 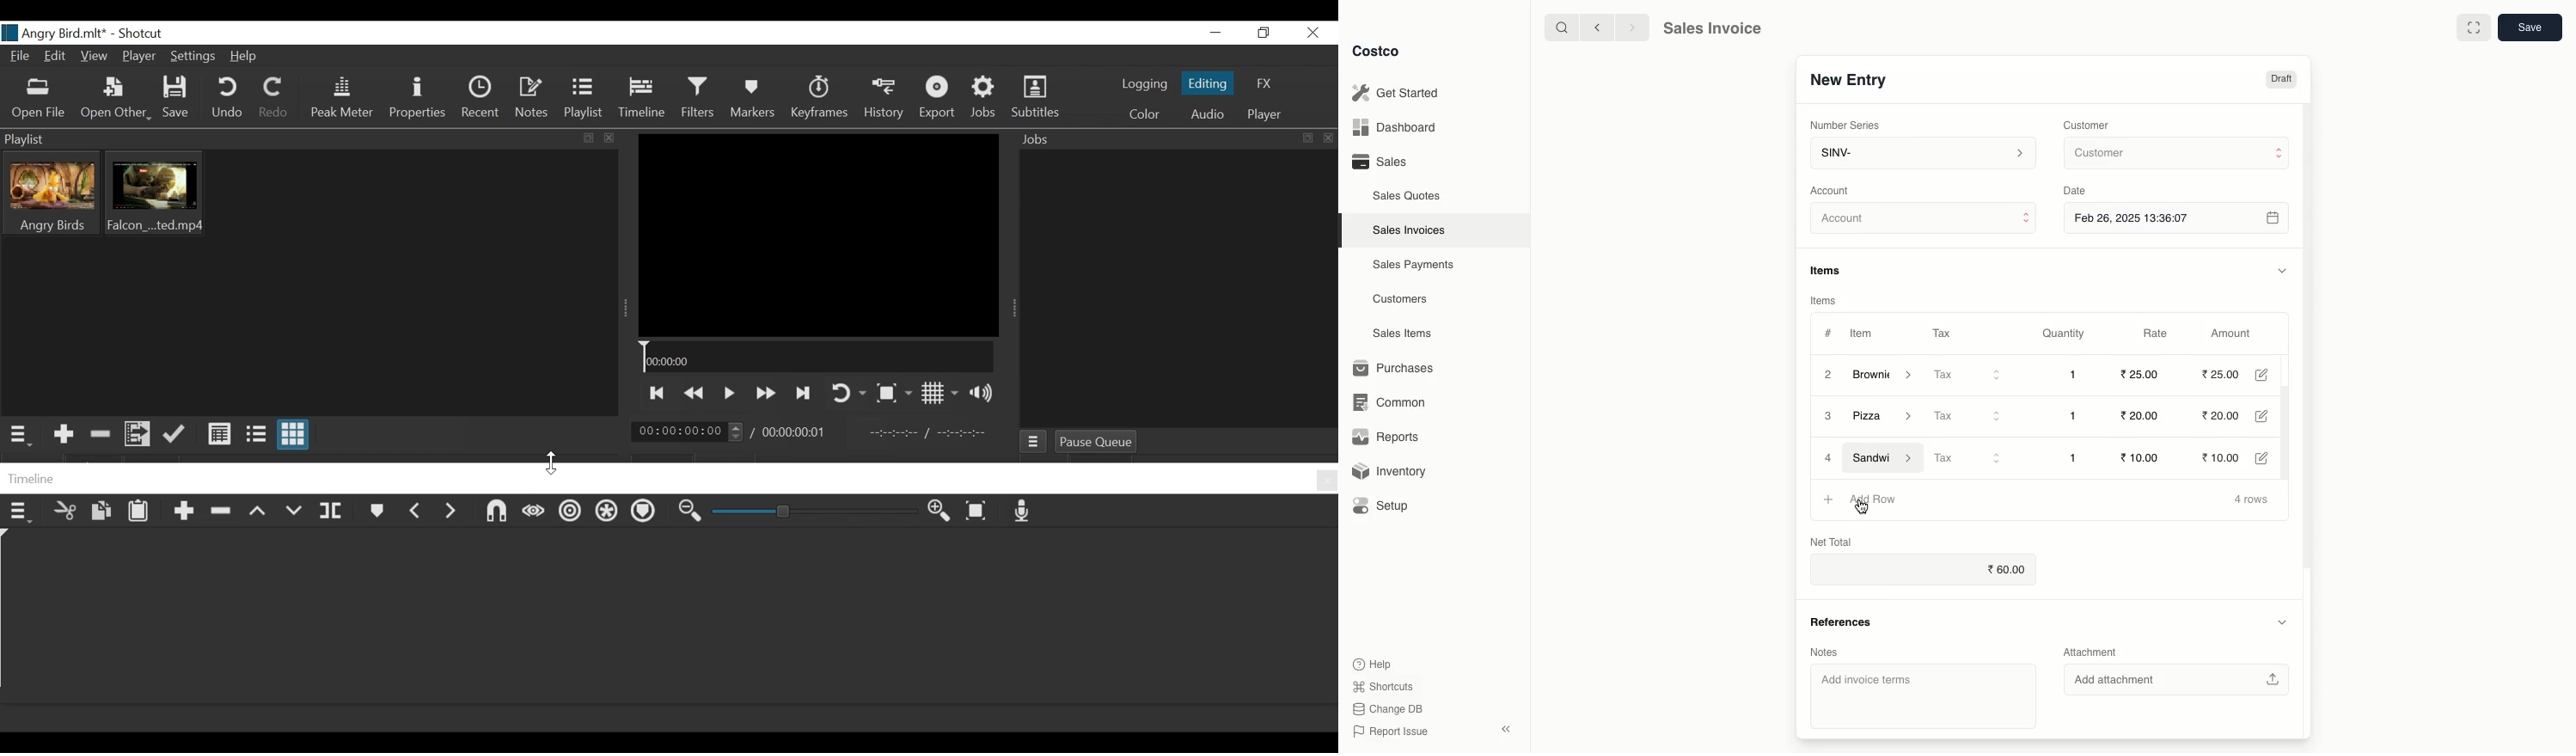 What do you see at coordinates (497, 513) in the screenshot?
I see `Snap` at bounding box center [497, 513].